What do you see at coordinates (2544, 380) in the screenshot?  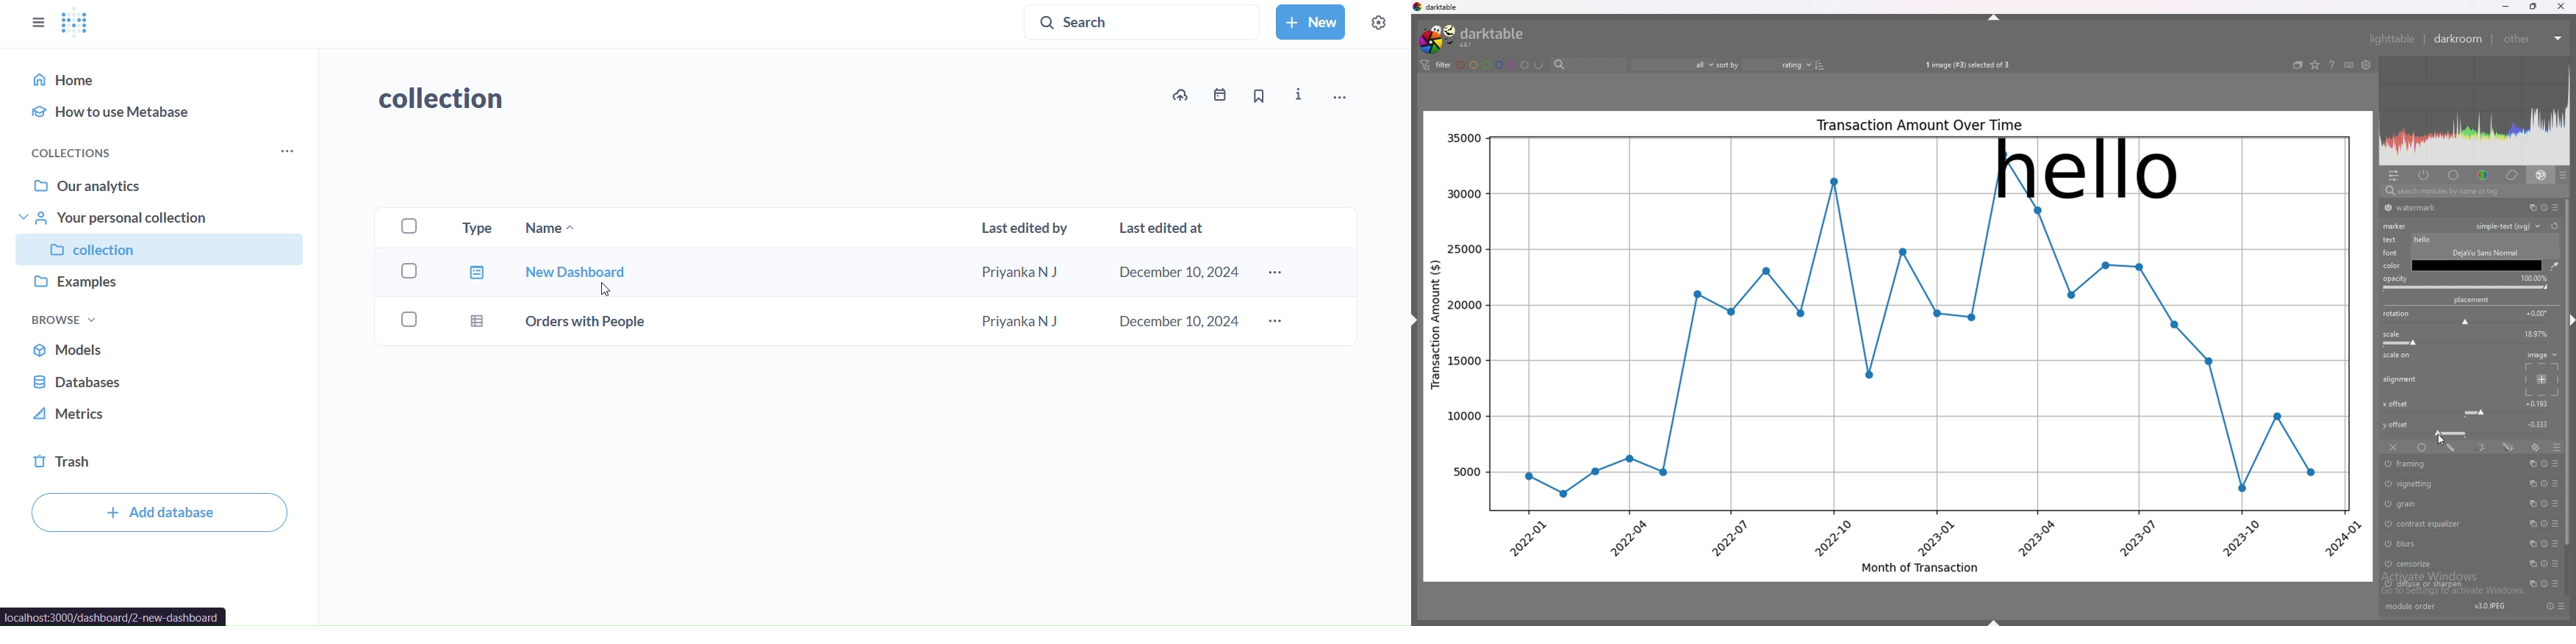 I see `placement` at bounding box center [2544, 380].